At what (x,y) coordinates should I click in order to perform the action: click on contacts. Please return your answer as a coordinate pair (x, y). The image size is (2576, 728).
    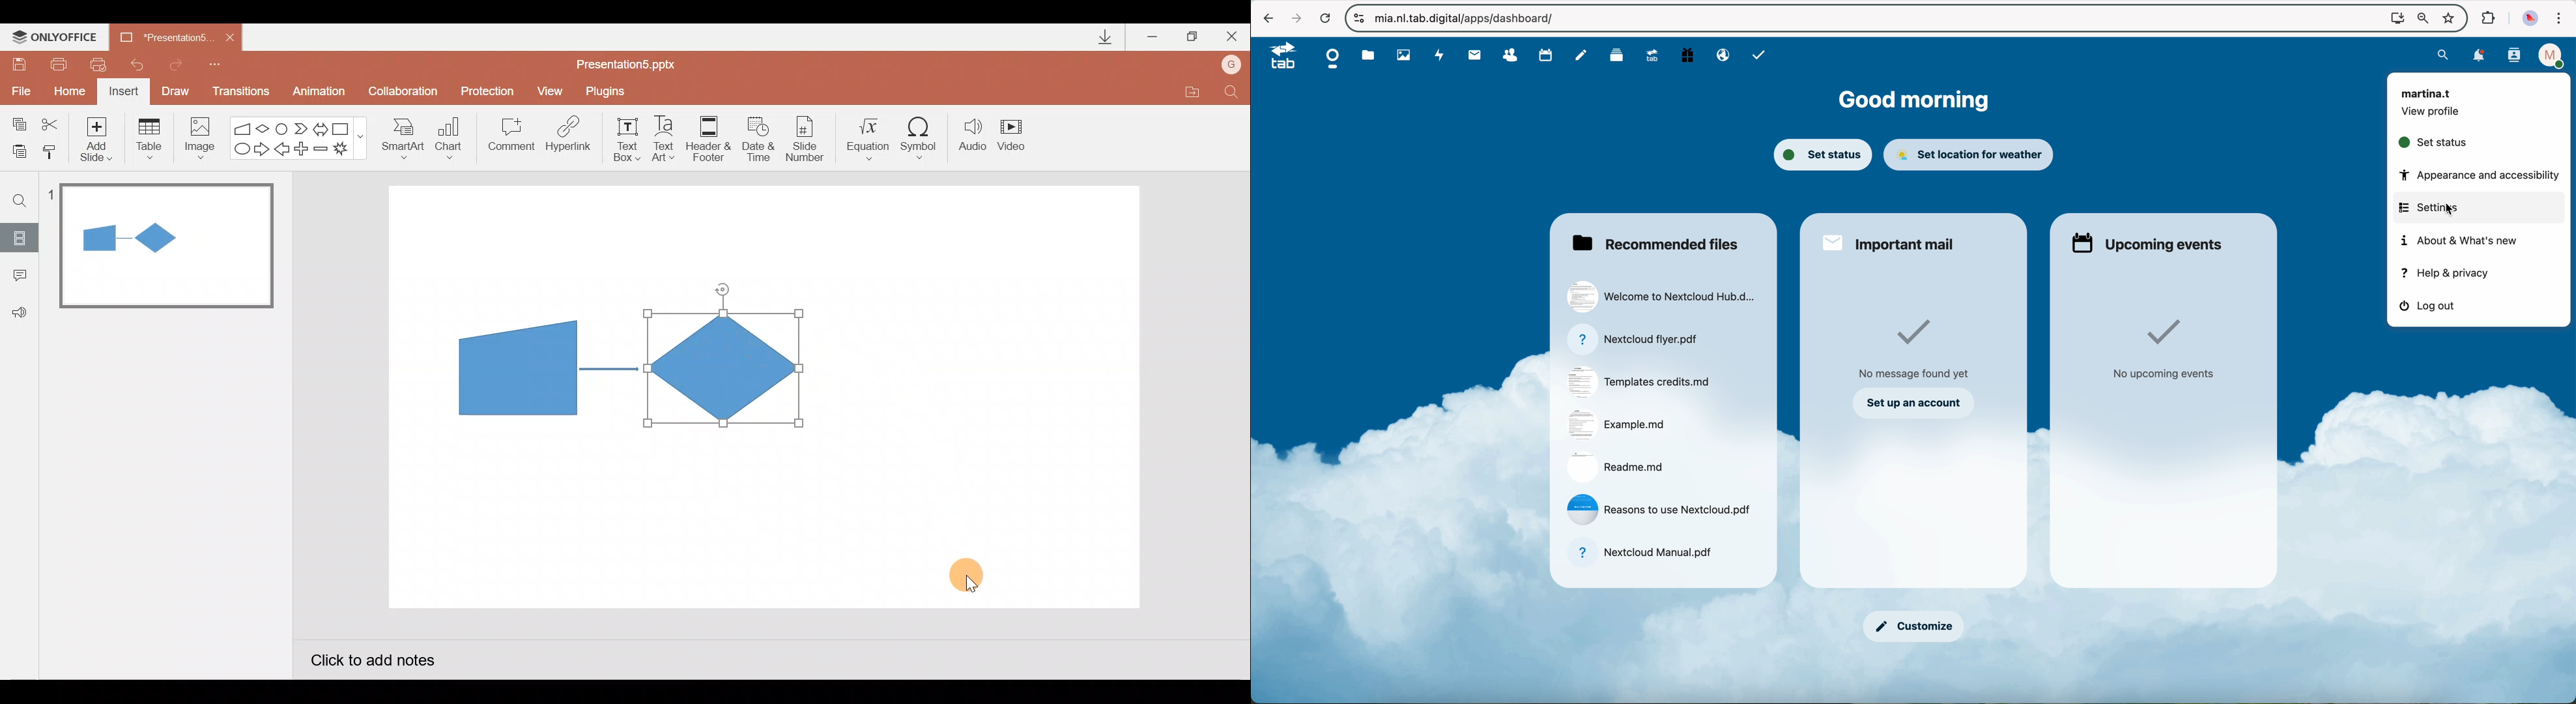
    Looking at the image, I should click on (2514, 56).